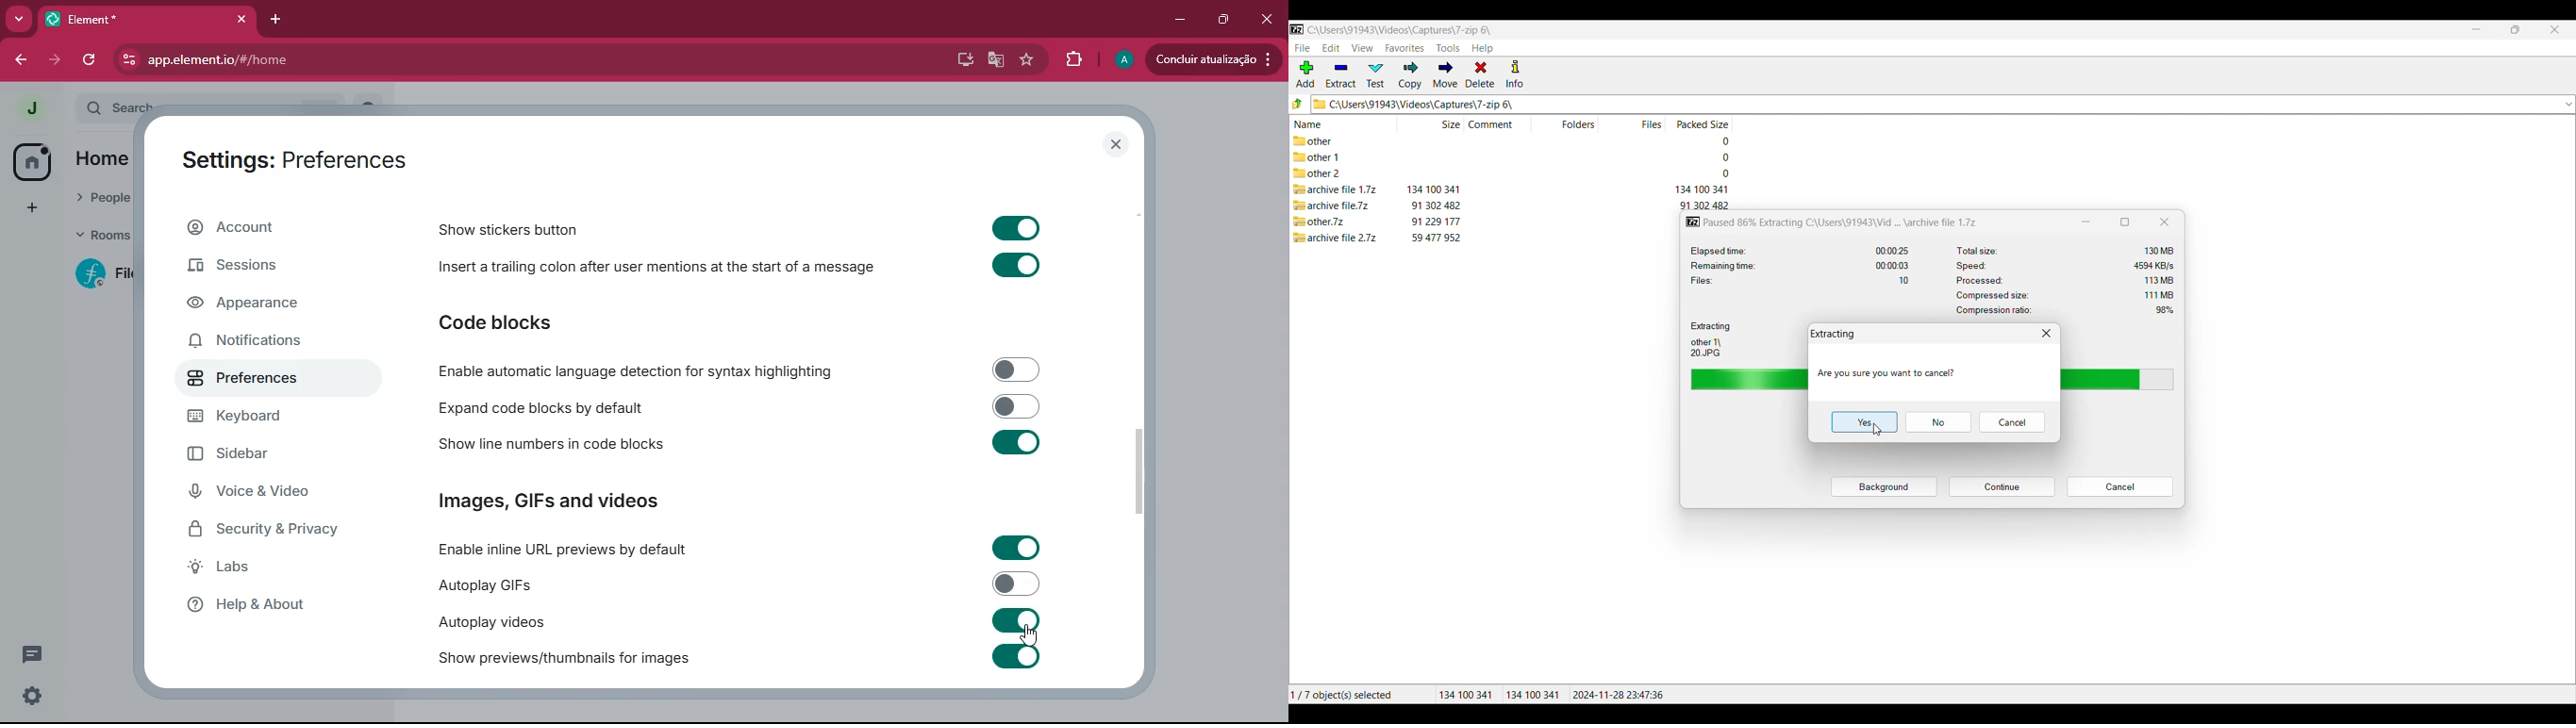 The height and width of the screenshot is (728, 2576). Describe the element at coordinates (2477, 29) in the screenshot. I see `Minimize` at that location.